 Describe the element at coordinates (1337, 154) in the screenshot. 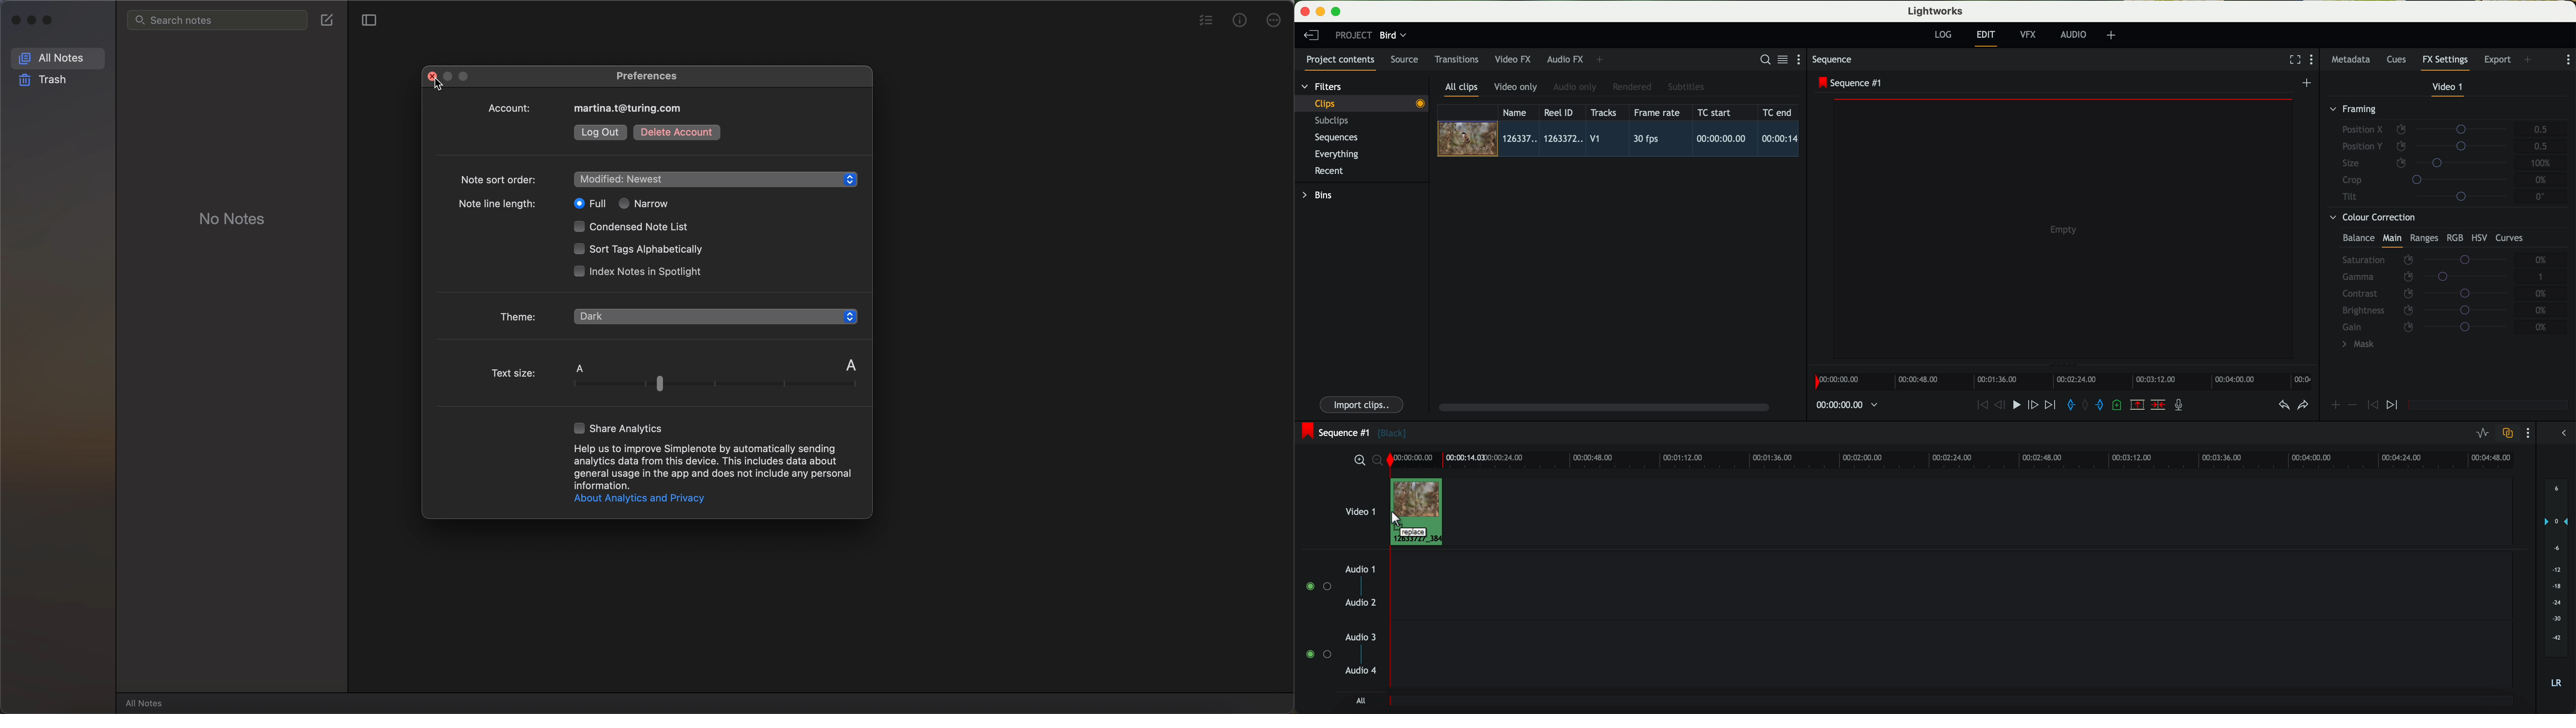

I see `everything` at that location.